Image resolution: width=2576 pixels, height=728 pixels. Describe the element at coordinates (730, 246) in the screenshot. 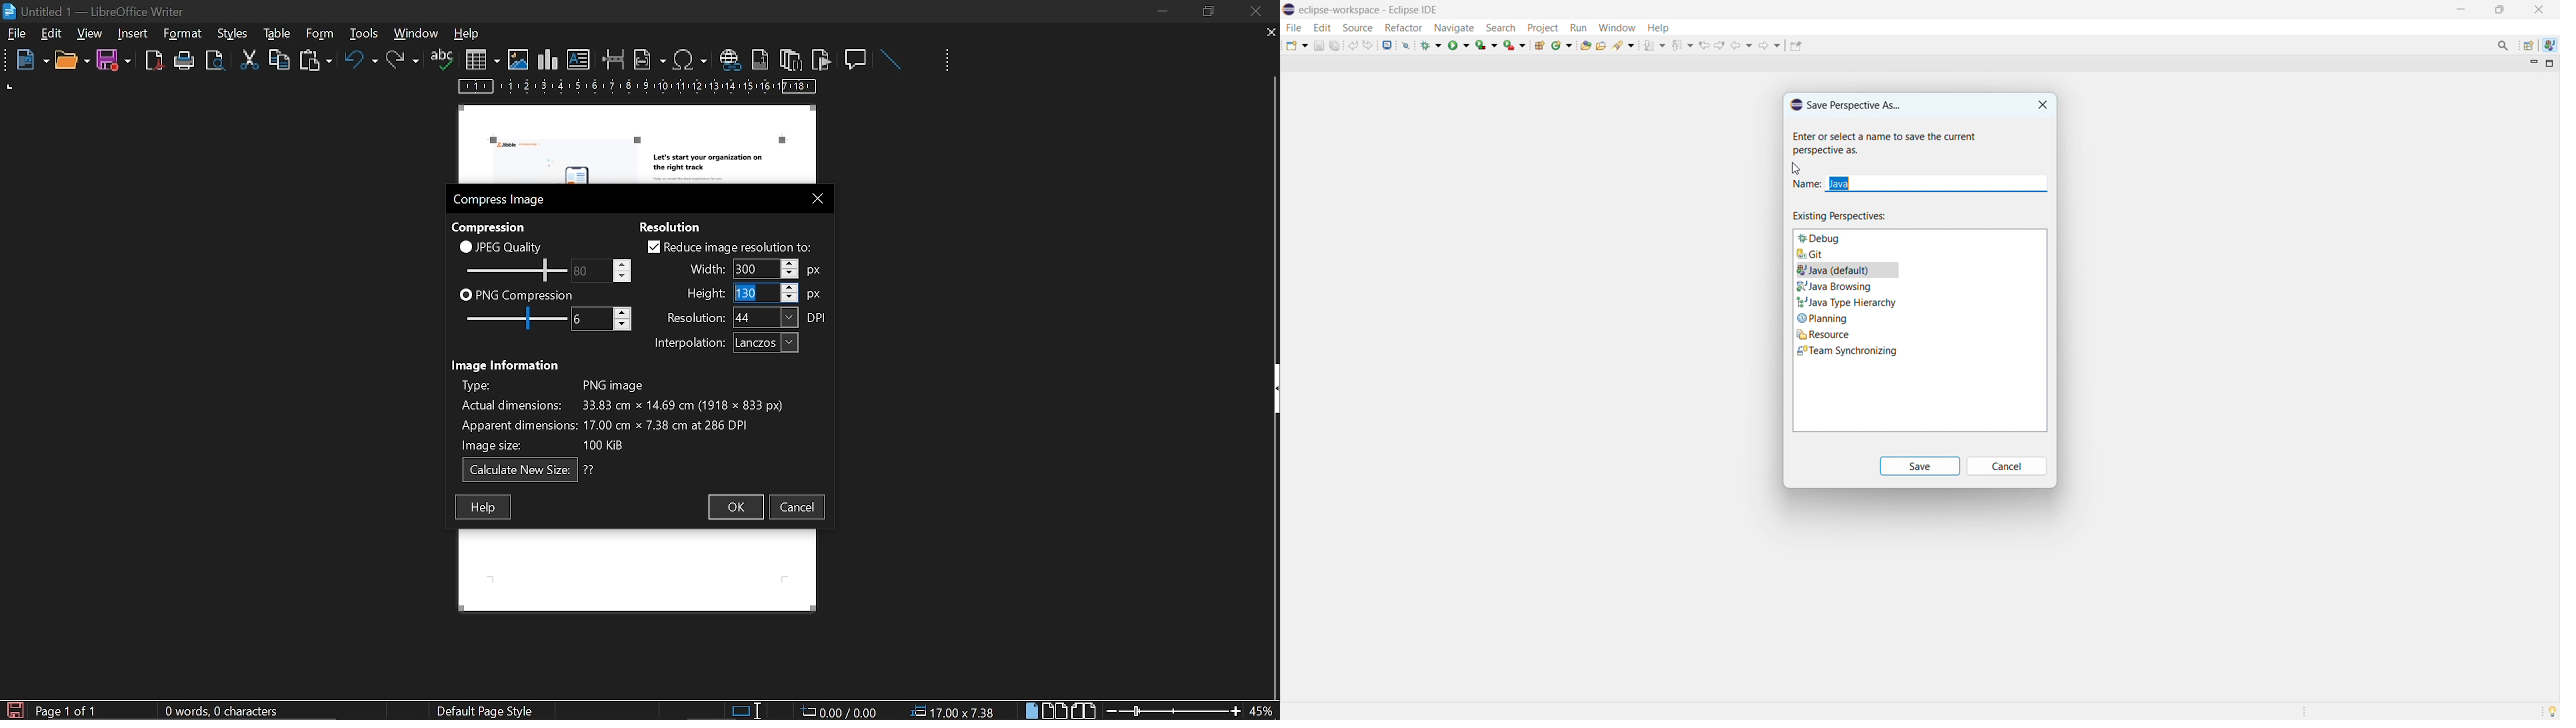

I see `reduce image resolution` at that location.